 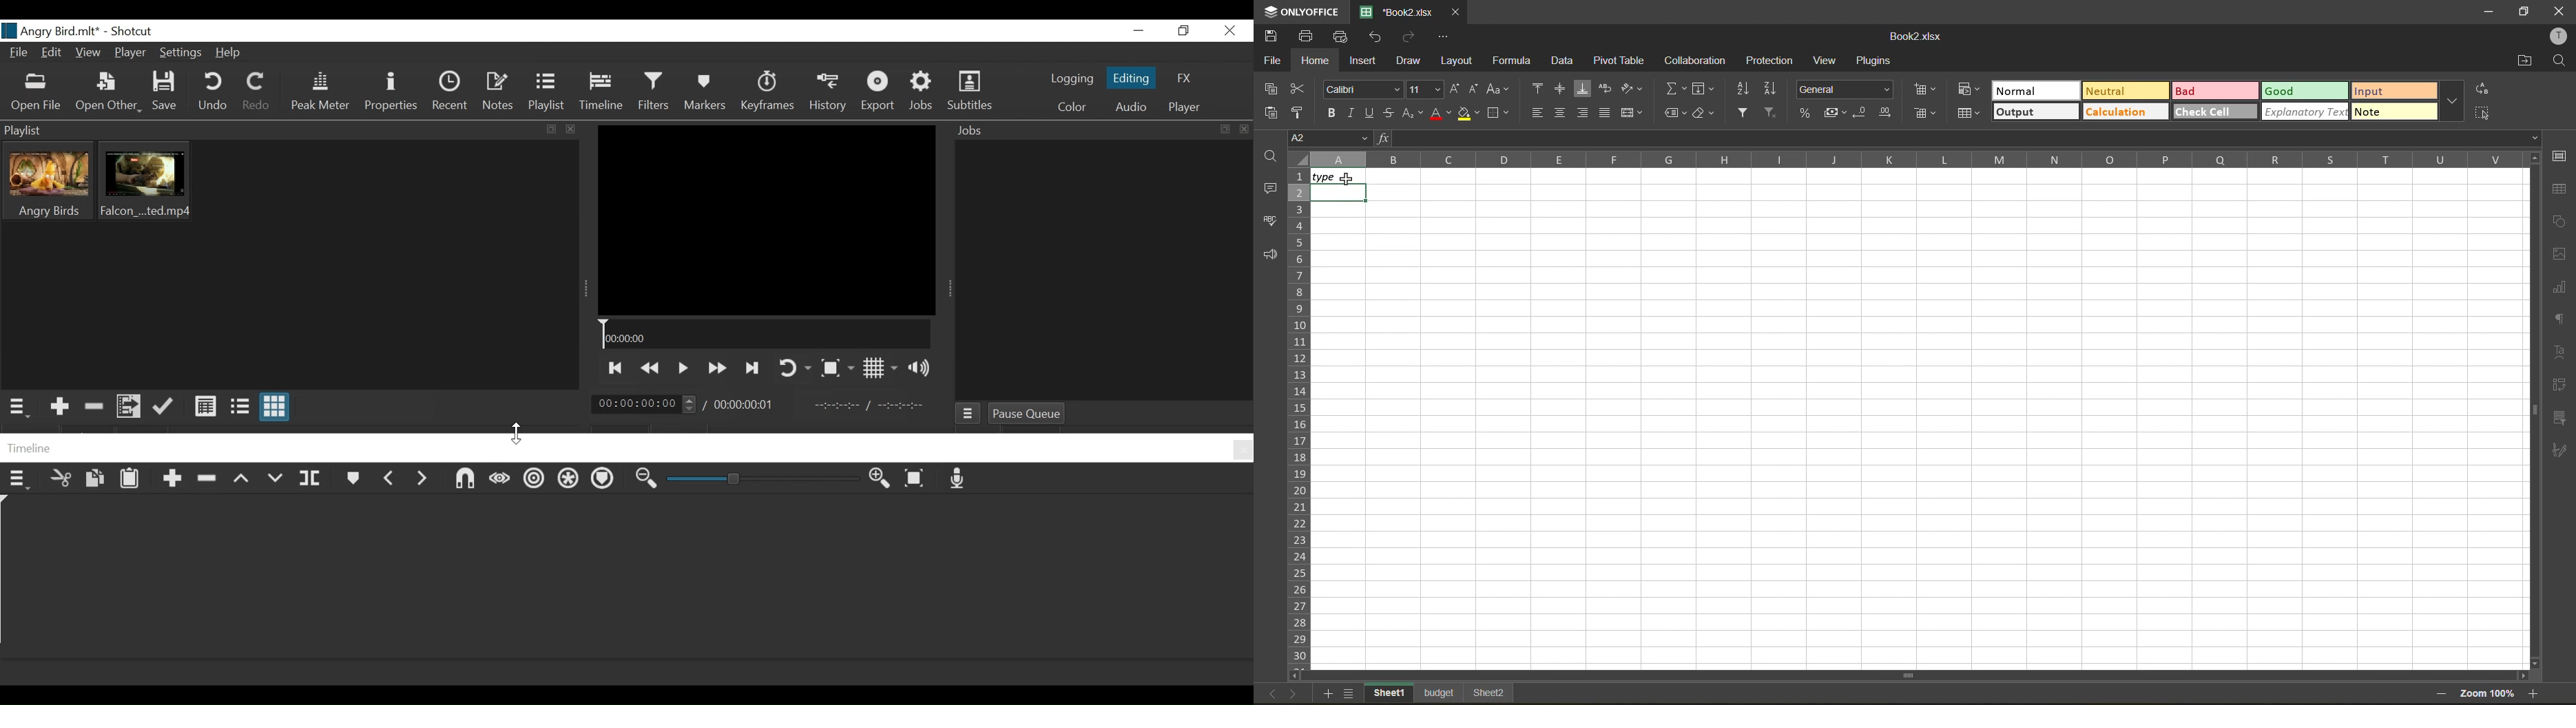 What do you see at coordinates (96, 482) in the screenshot?
I see `Copy` at bounding box center [96, 482].